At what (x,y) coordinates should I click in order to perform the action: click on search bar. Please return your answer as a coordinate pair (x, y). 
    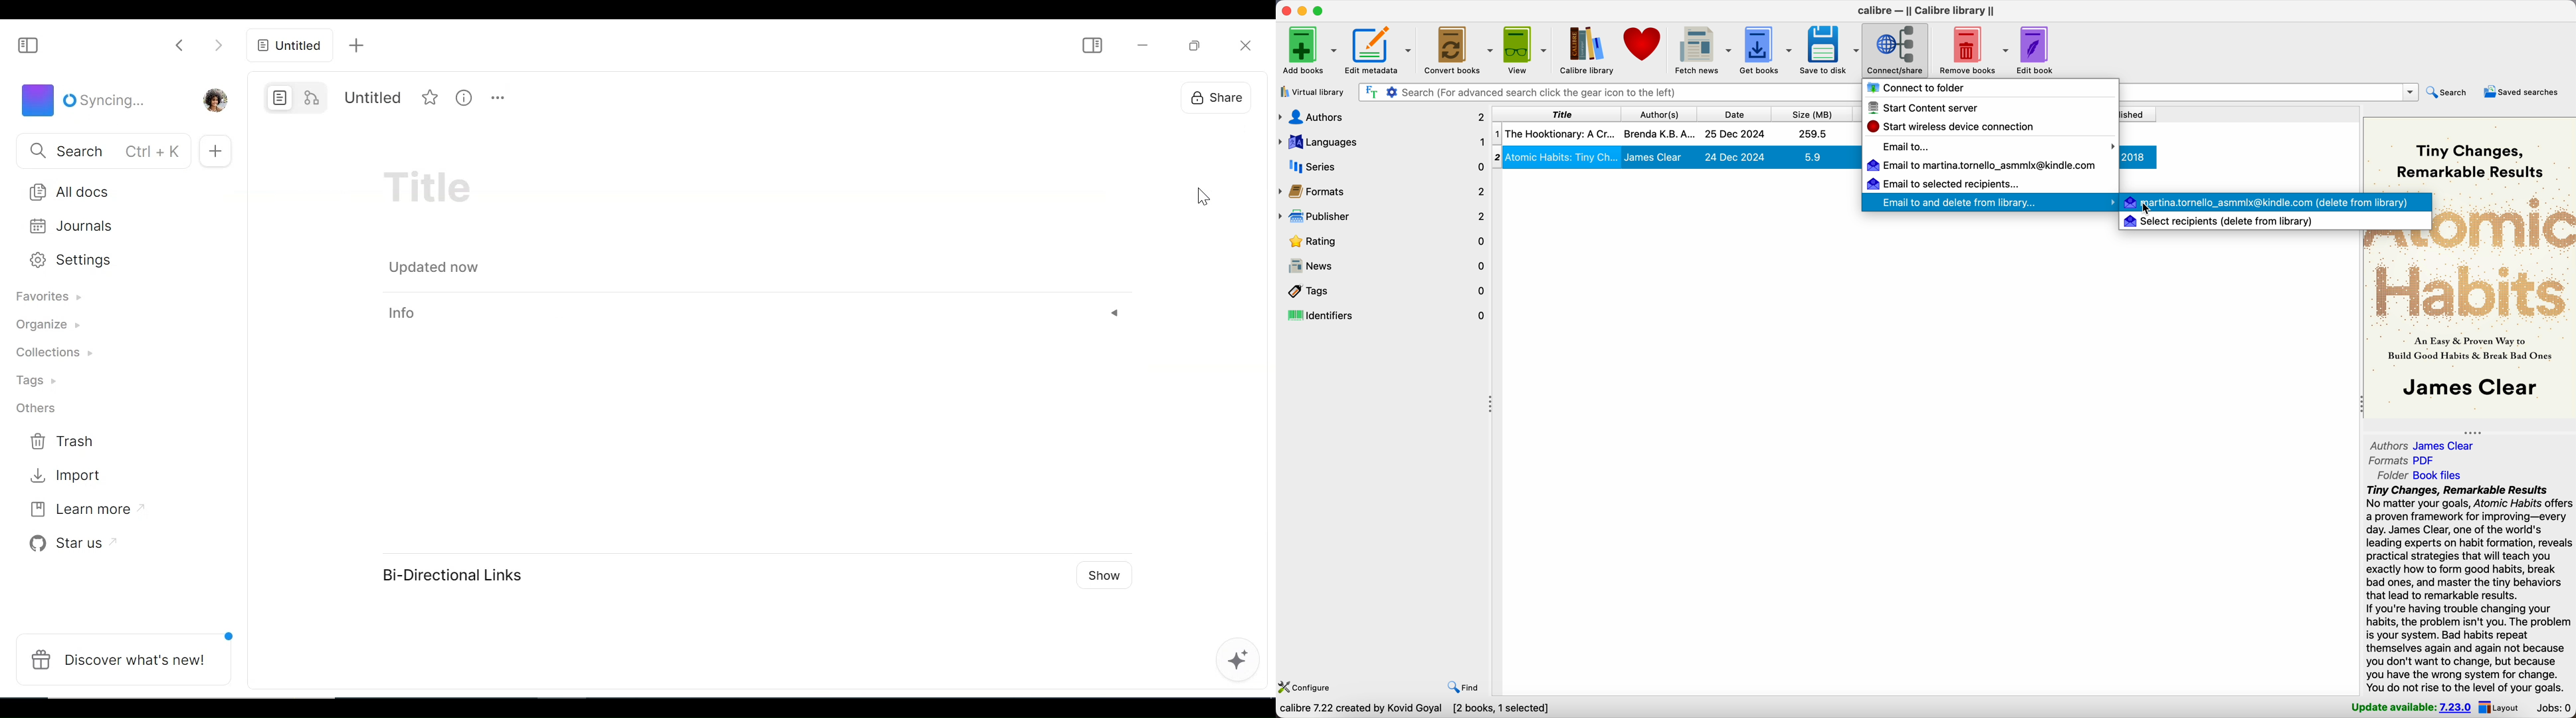
    Looking at the image, I should click on (1610, 92).